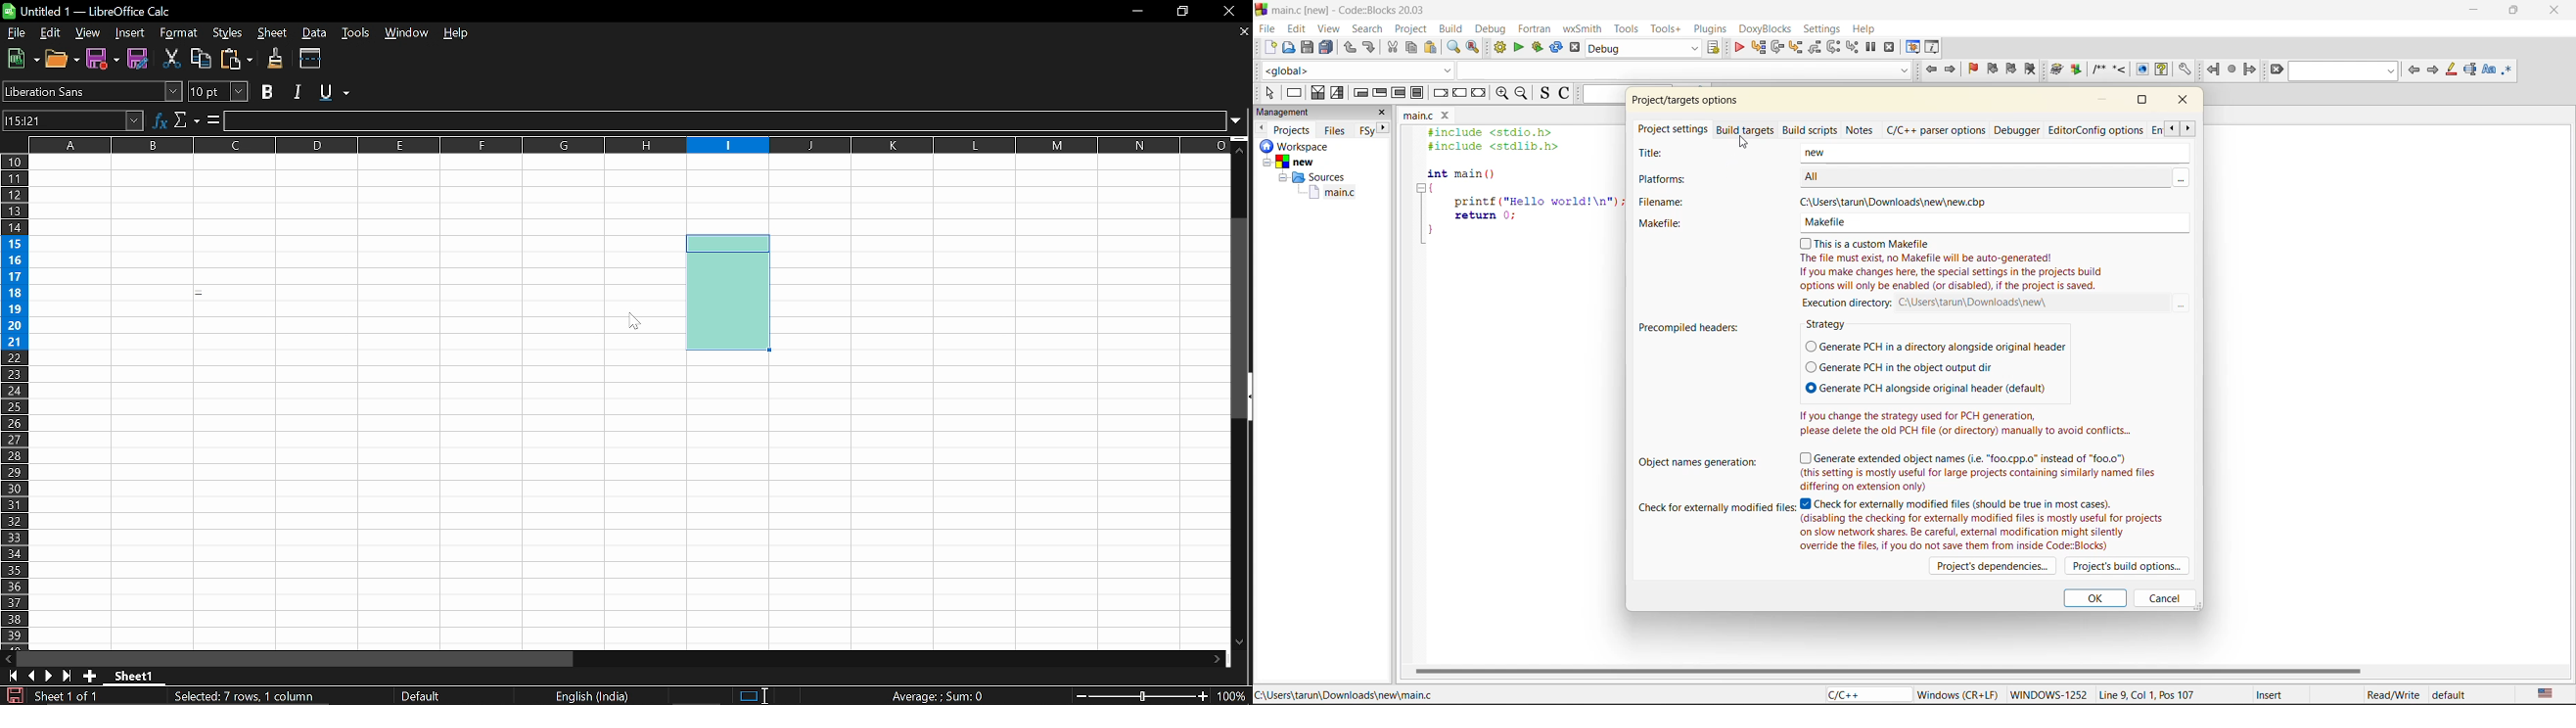 Image resolution: width=2576 pixels, height=728 pixels. Describe the element at coordinates (2190, 128) in the screenshot. I see `scroll next` at that location.